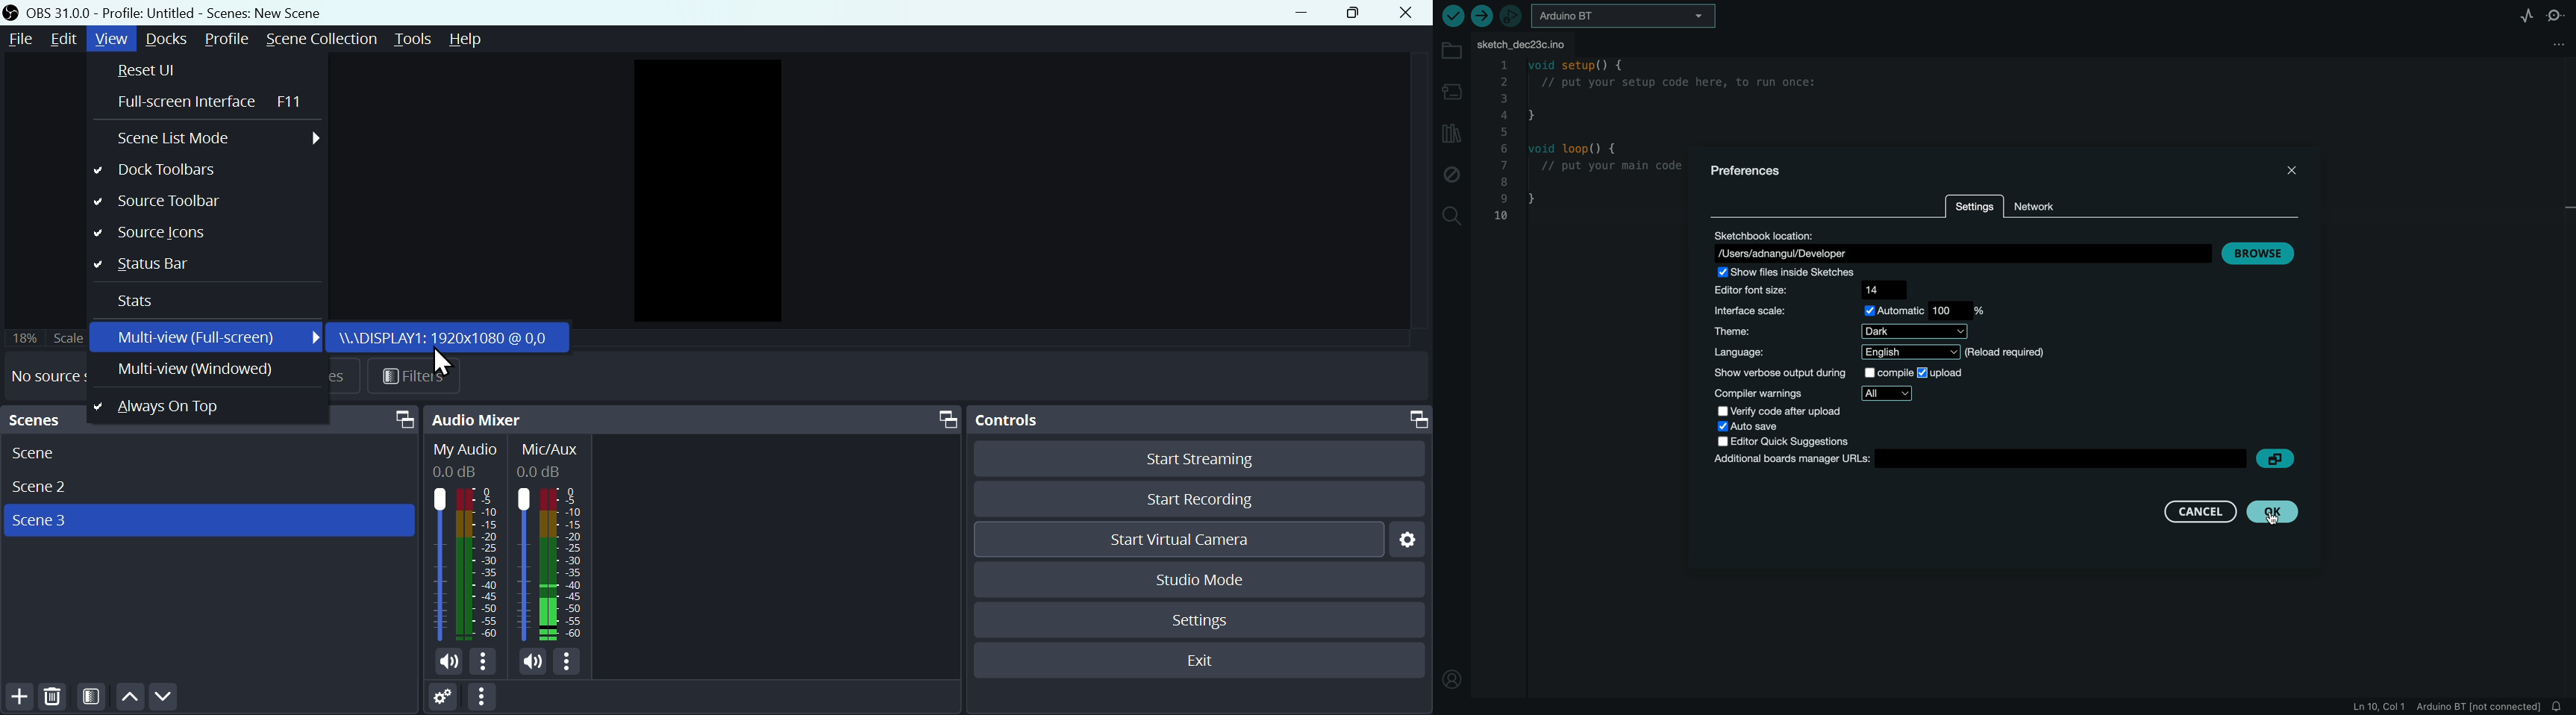 Image resolution: width=2576 pixels, height=728 pixels. Describe the element at coordinates (447, 699) in the screenshot. I see `Settings` at that location.